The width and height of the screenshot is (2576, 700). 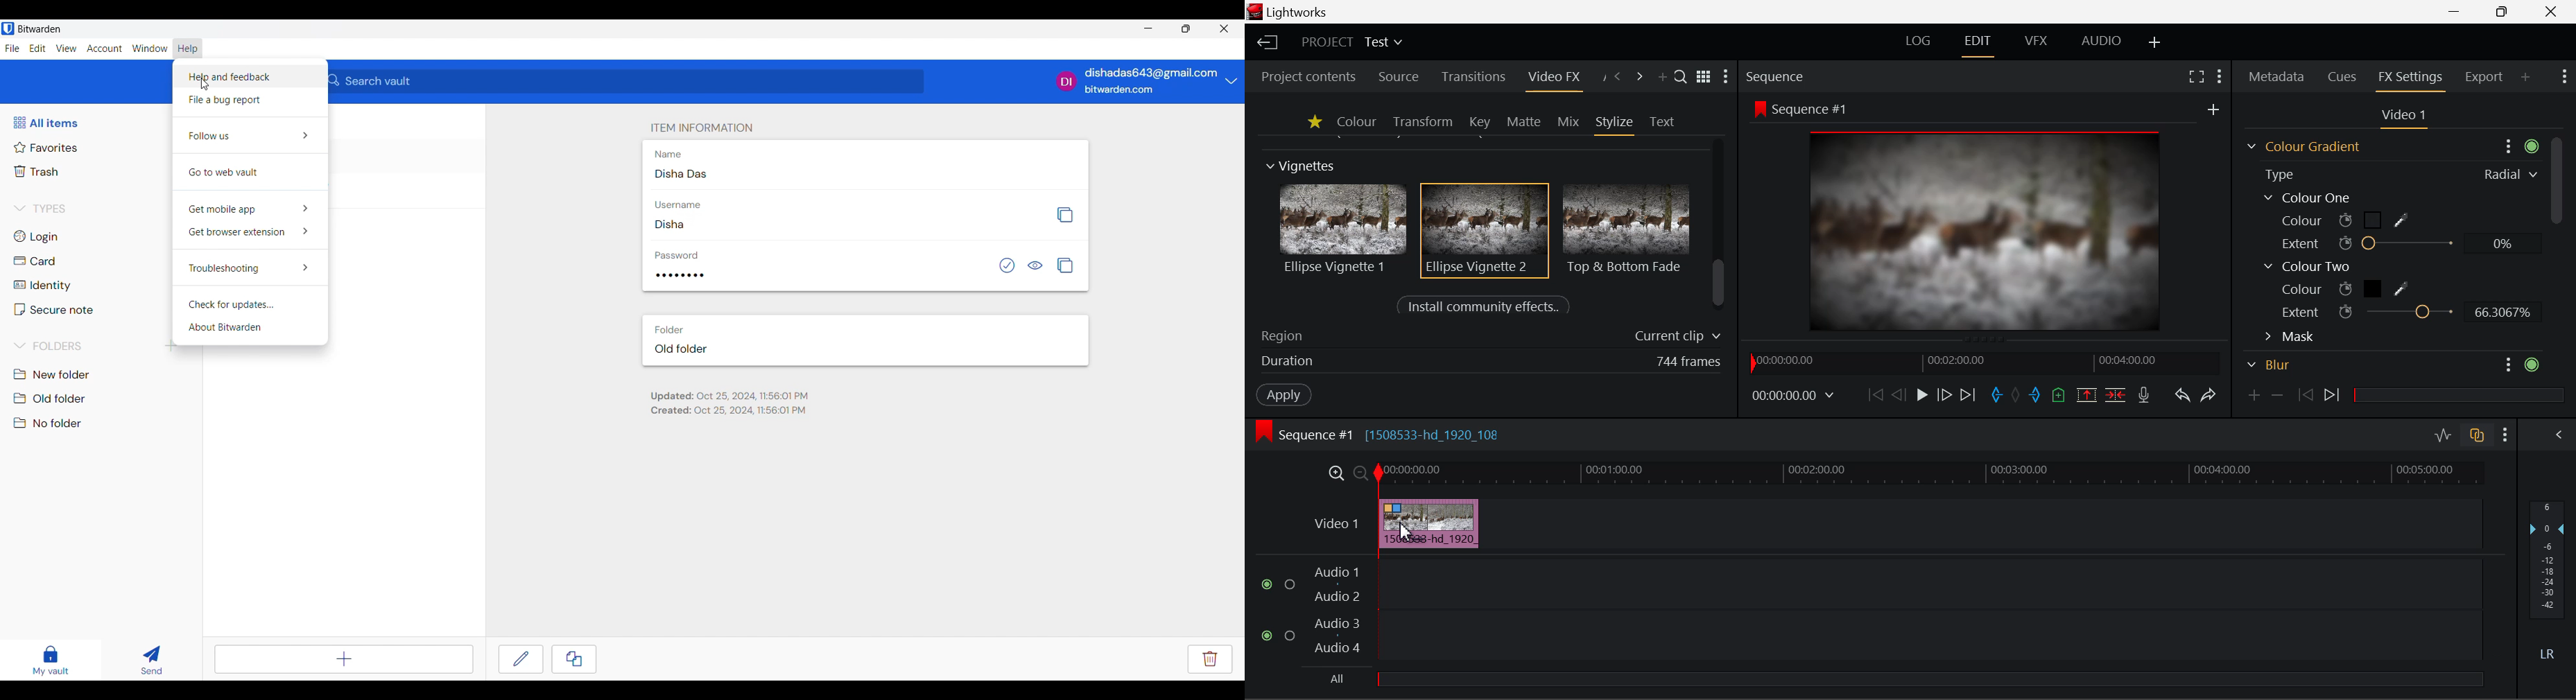 What do you see at coordinates (54, 309) in the screenshot?
I see `Secure note` at bounding box center [54, 309].